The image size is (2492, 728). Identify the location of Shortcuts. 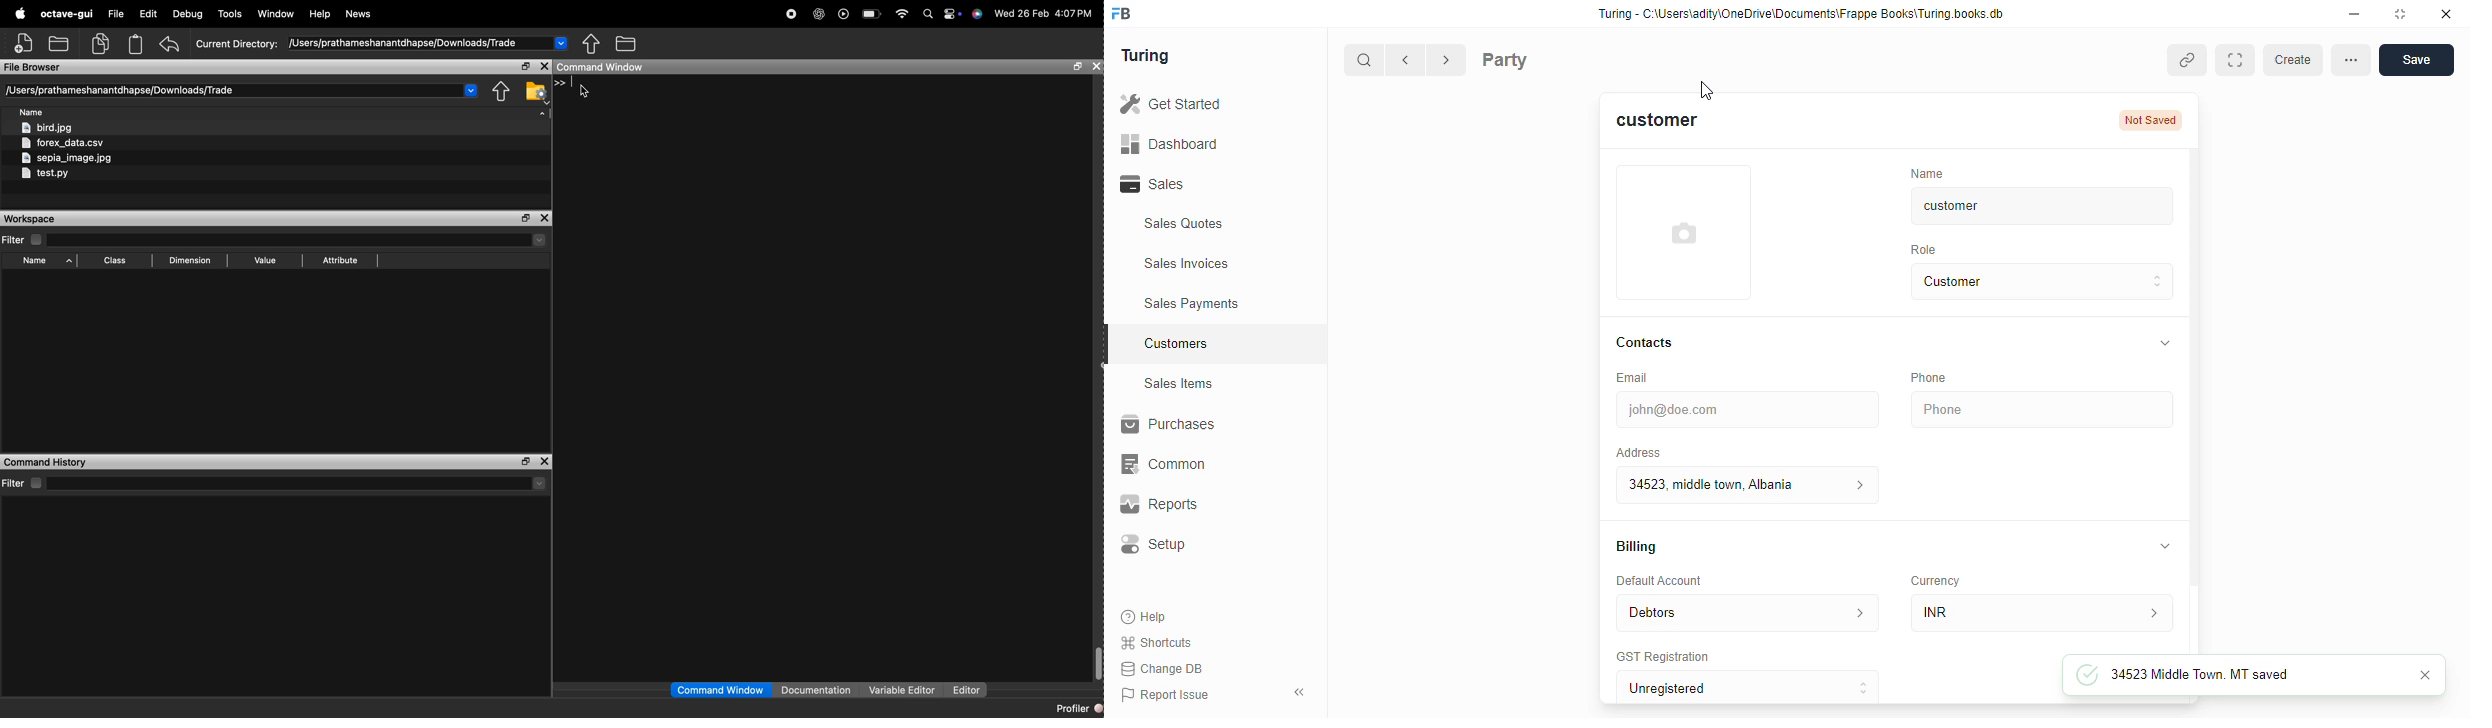
(1162, 643).